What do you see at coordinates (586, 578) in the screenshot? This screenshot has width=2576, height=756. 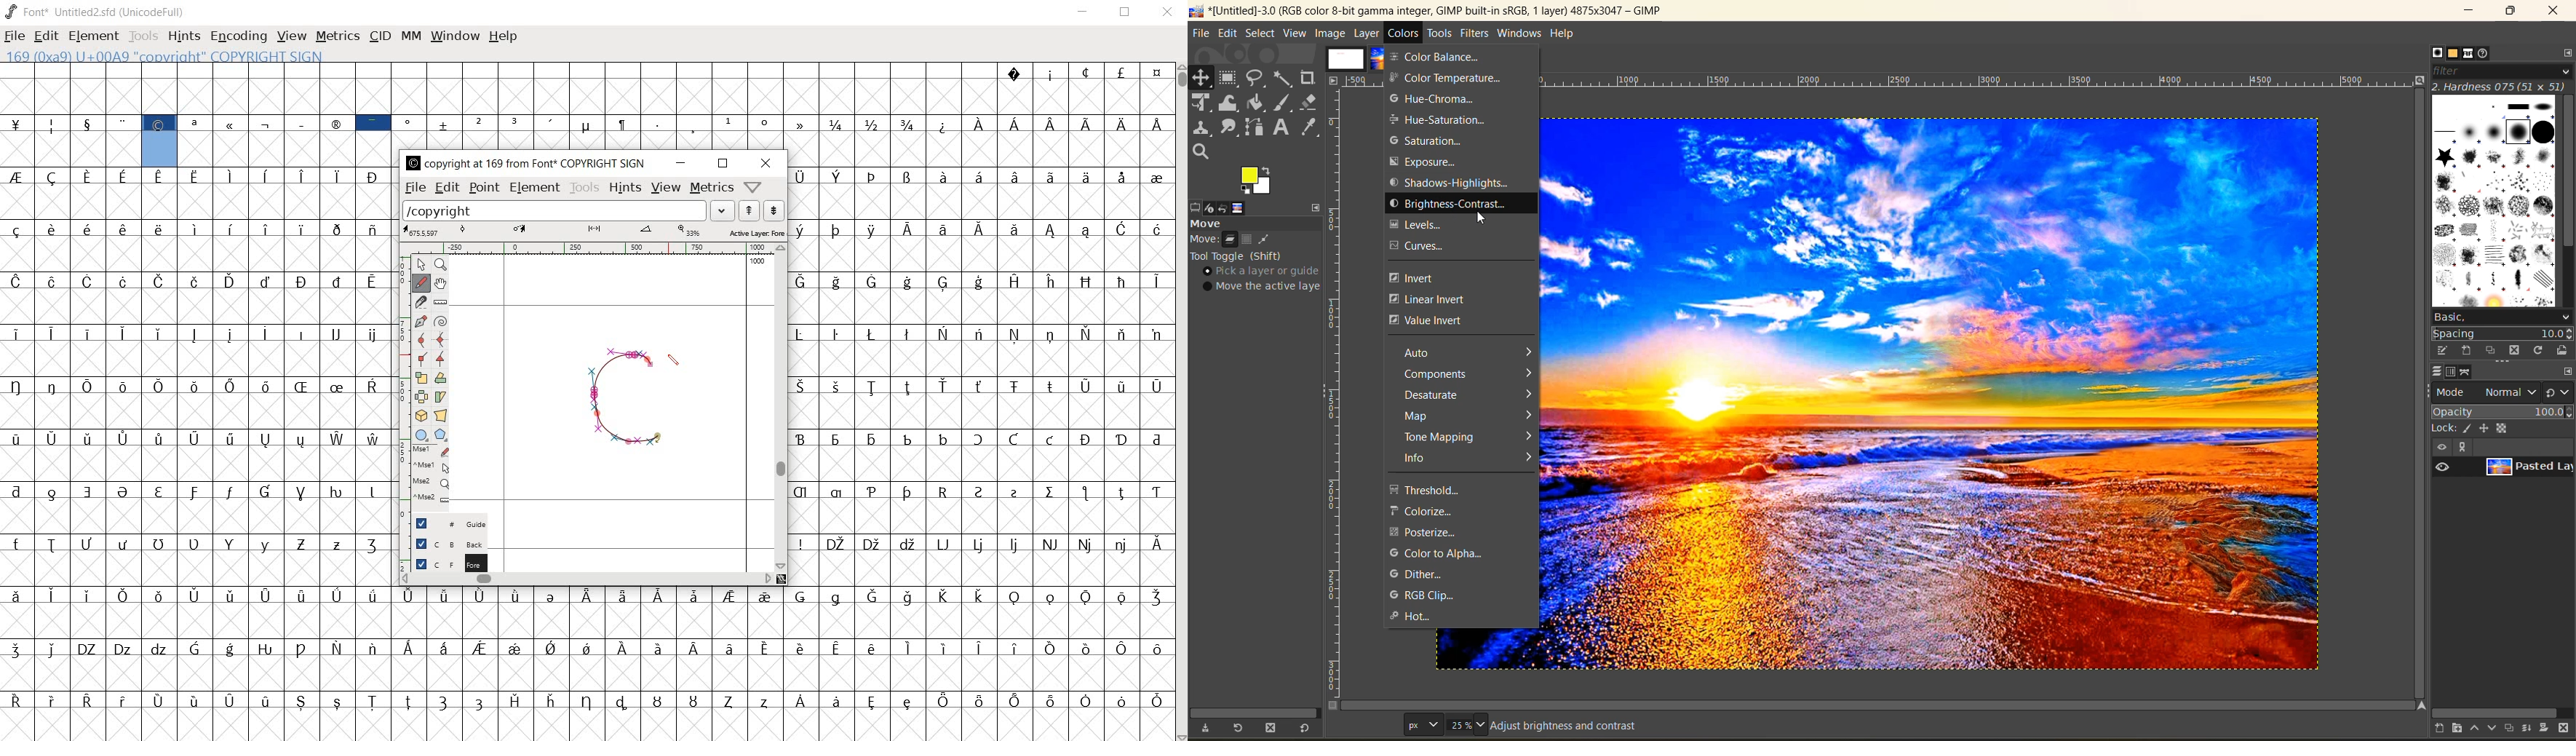 I see `scrollbar` at bounding box center [586, 578].